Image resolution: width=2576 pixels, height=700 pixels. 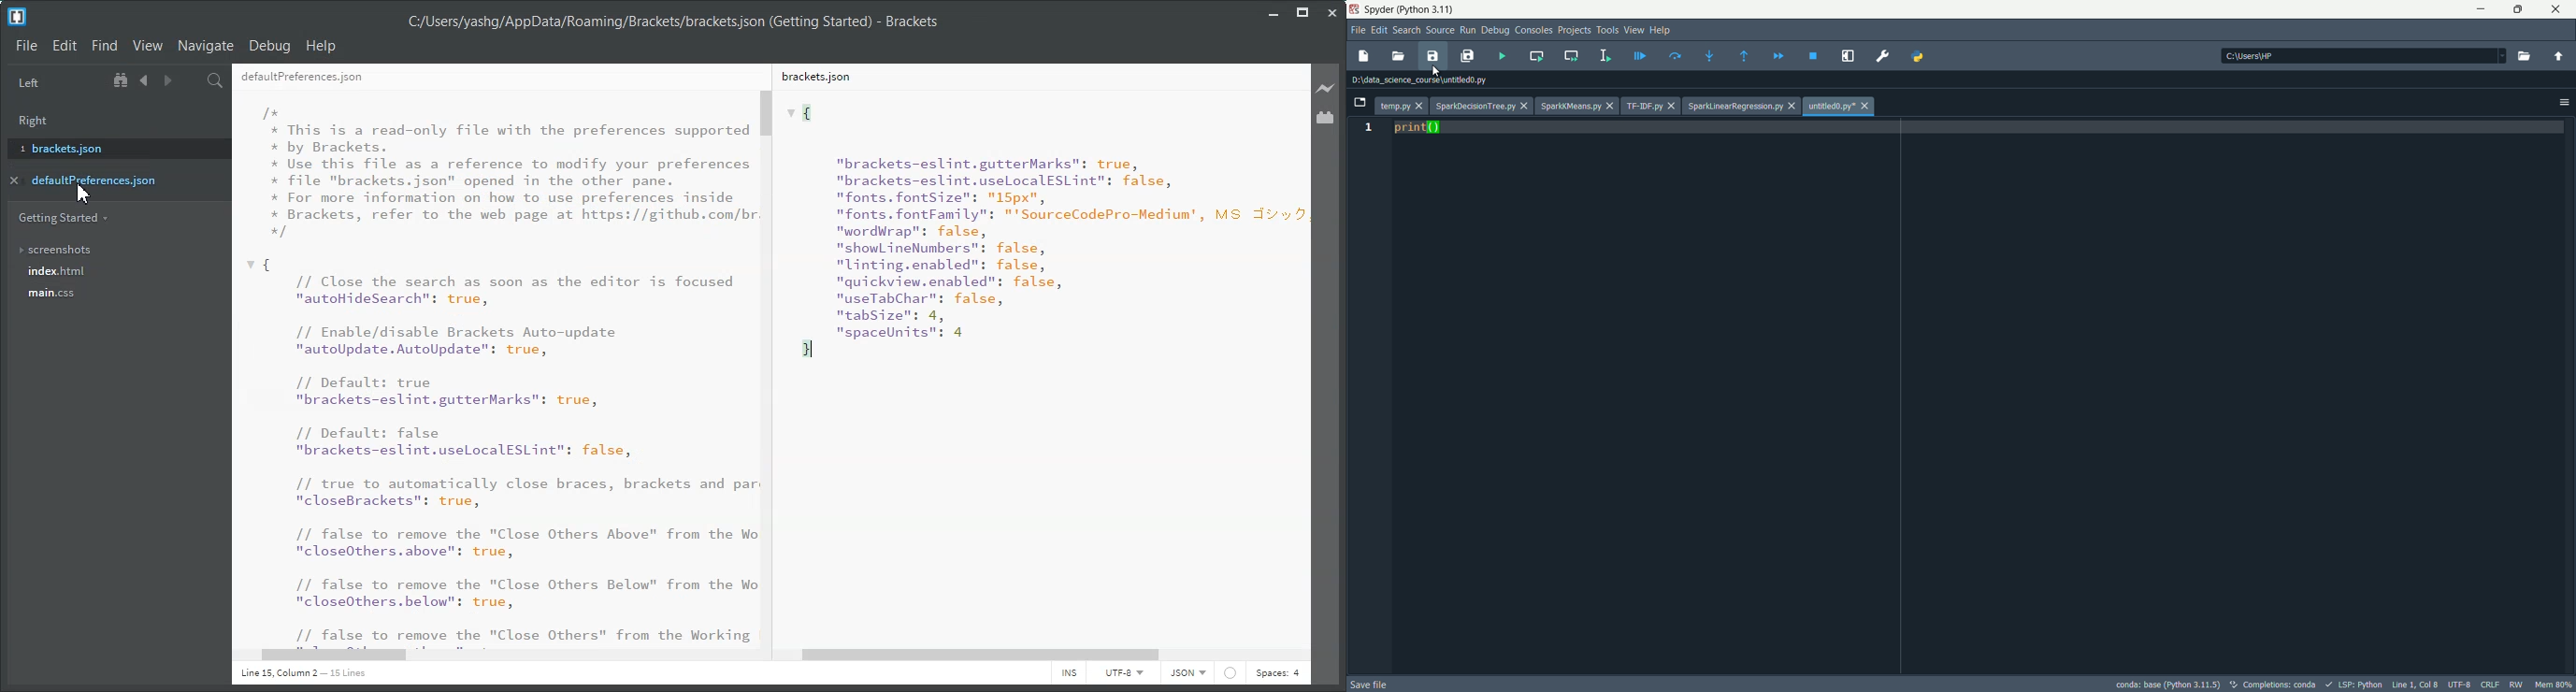 I want to click on Screenshots, so click(x=113, y=250).